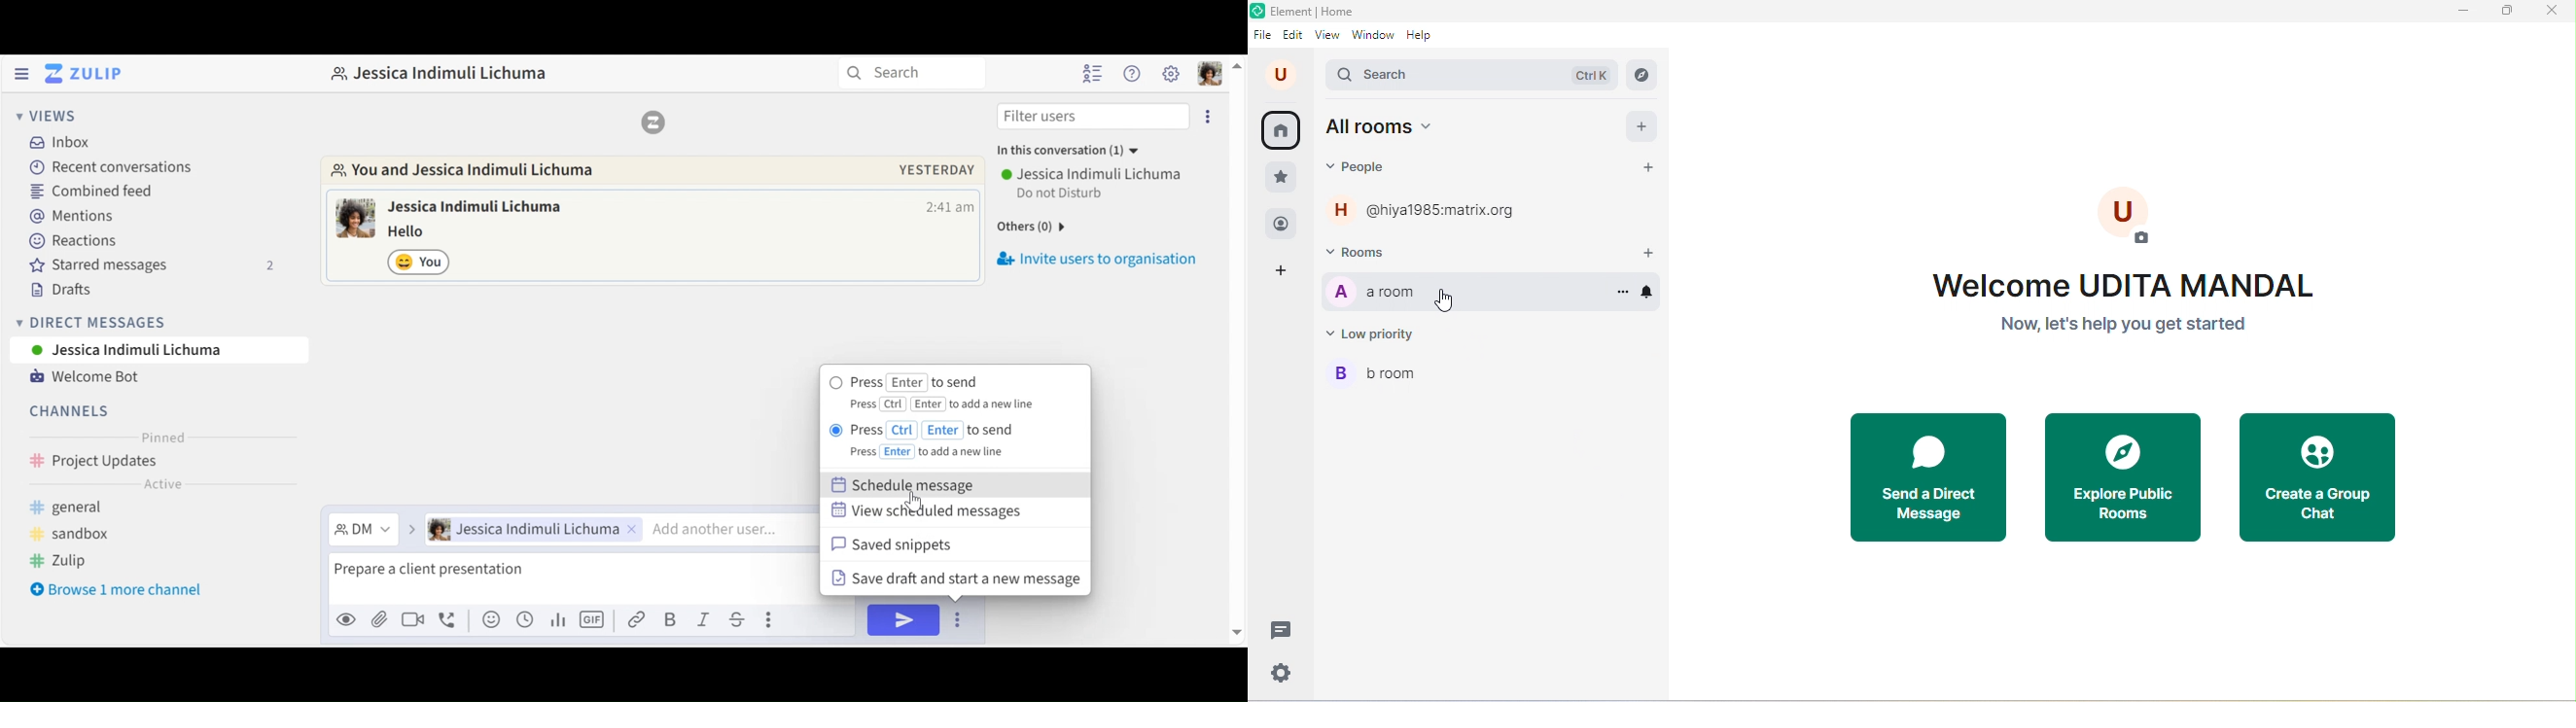  Describe the element at coordinates (768, 618) in the screenshot. I see `Compose actions` at that location.